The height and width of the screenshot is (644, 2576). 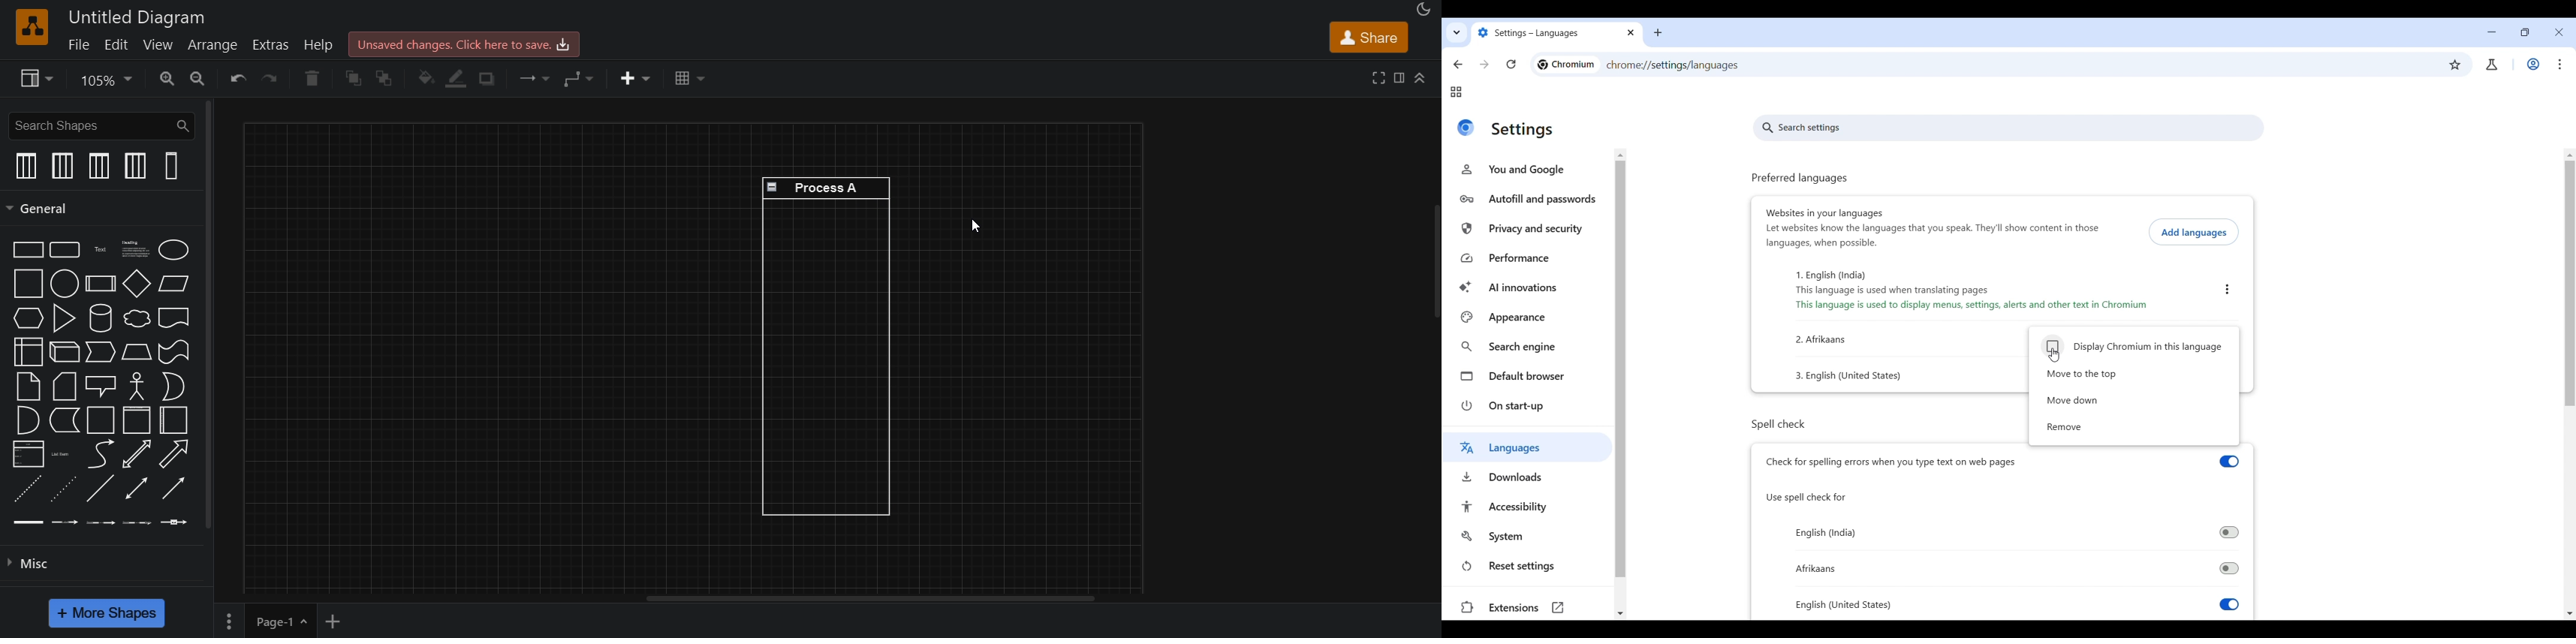 What do you see at coordinates (1525, 608) in the screenshot?
I see `Extensions` at bounding box center [1525, 608].